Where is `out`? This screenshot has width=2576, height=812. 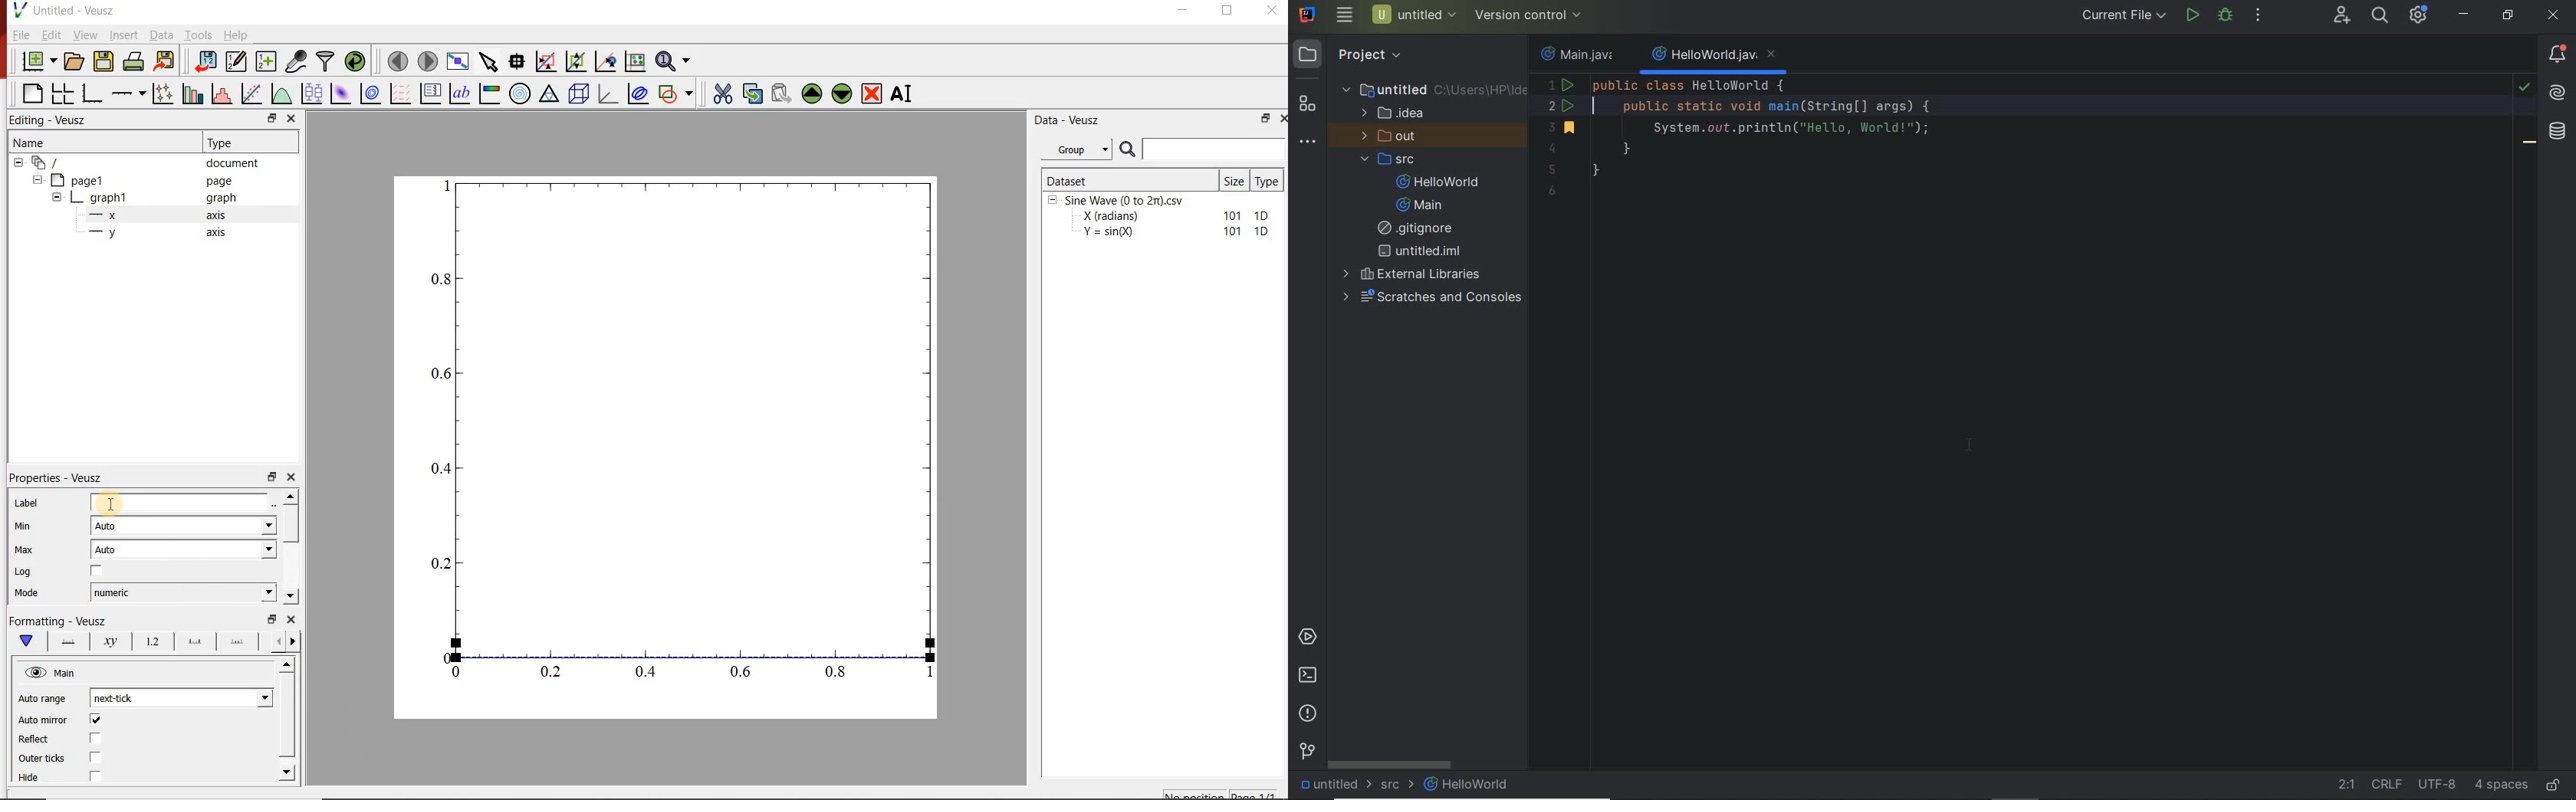 out is located at coordinates (1392, 136).